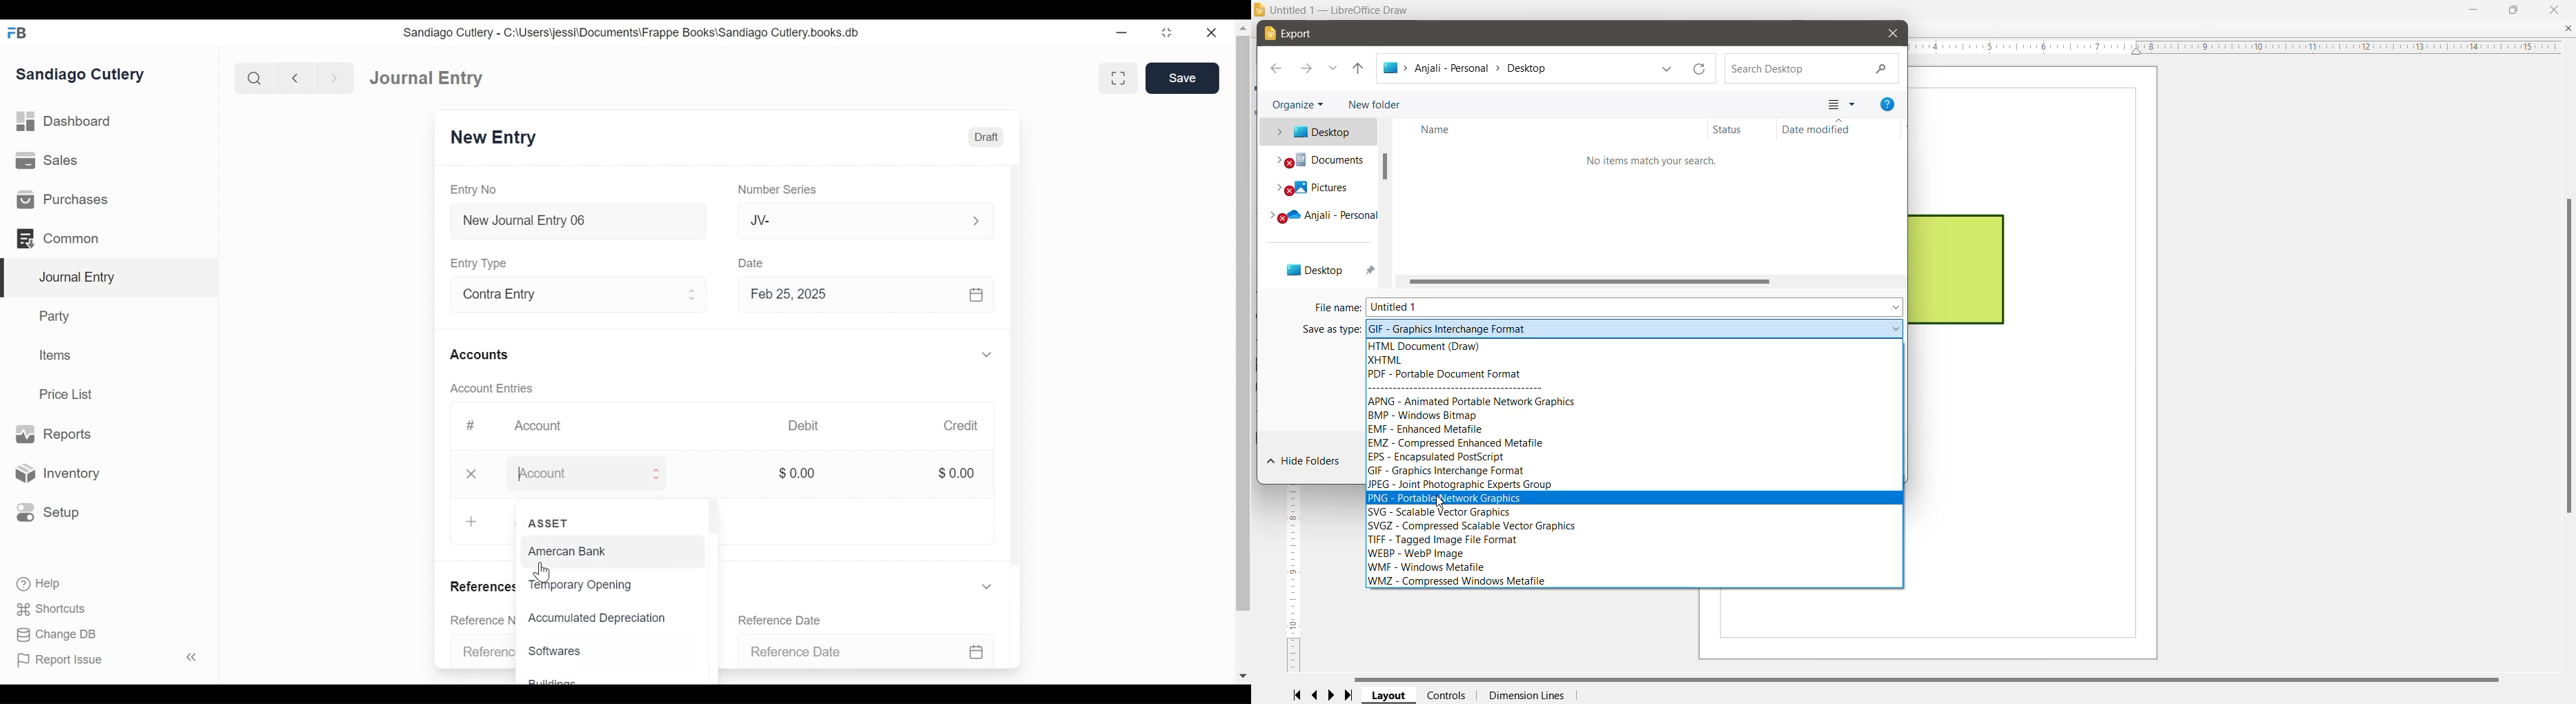 The width and height of the screenshot is (2576, 728). Describe the element at coordinates (800, 473) in the screenshot. I see `$0.00` at that location.